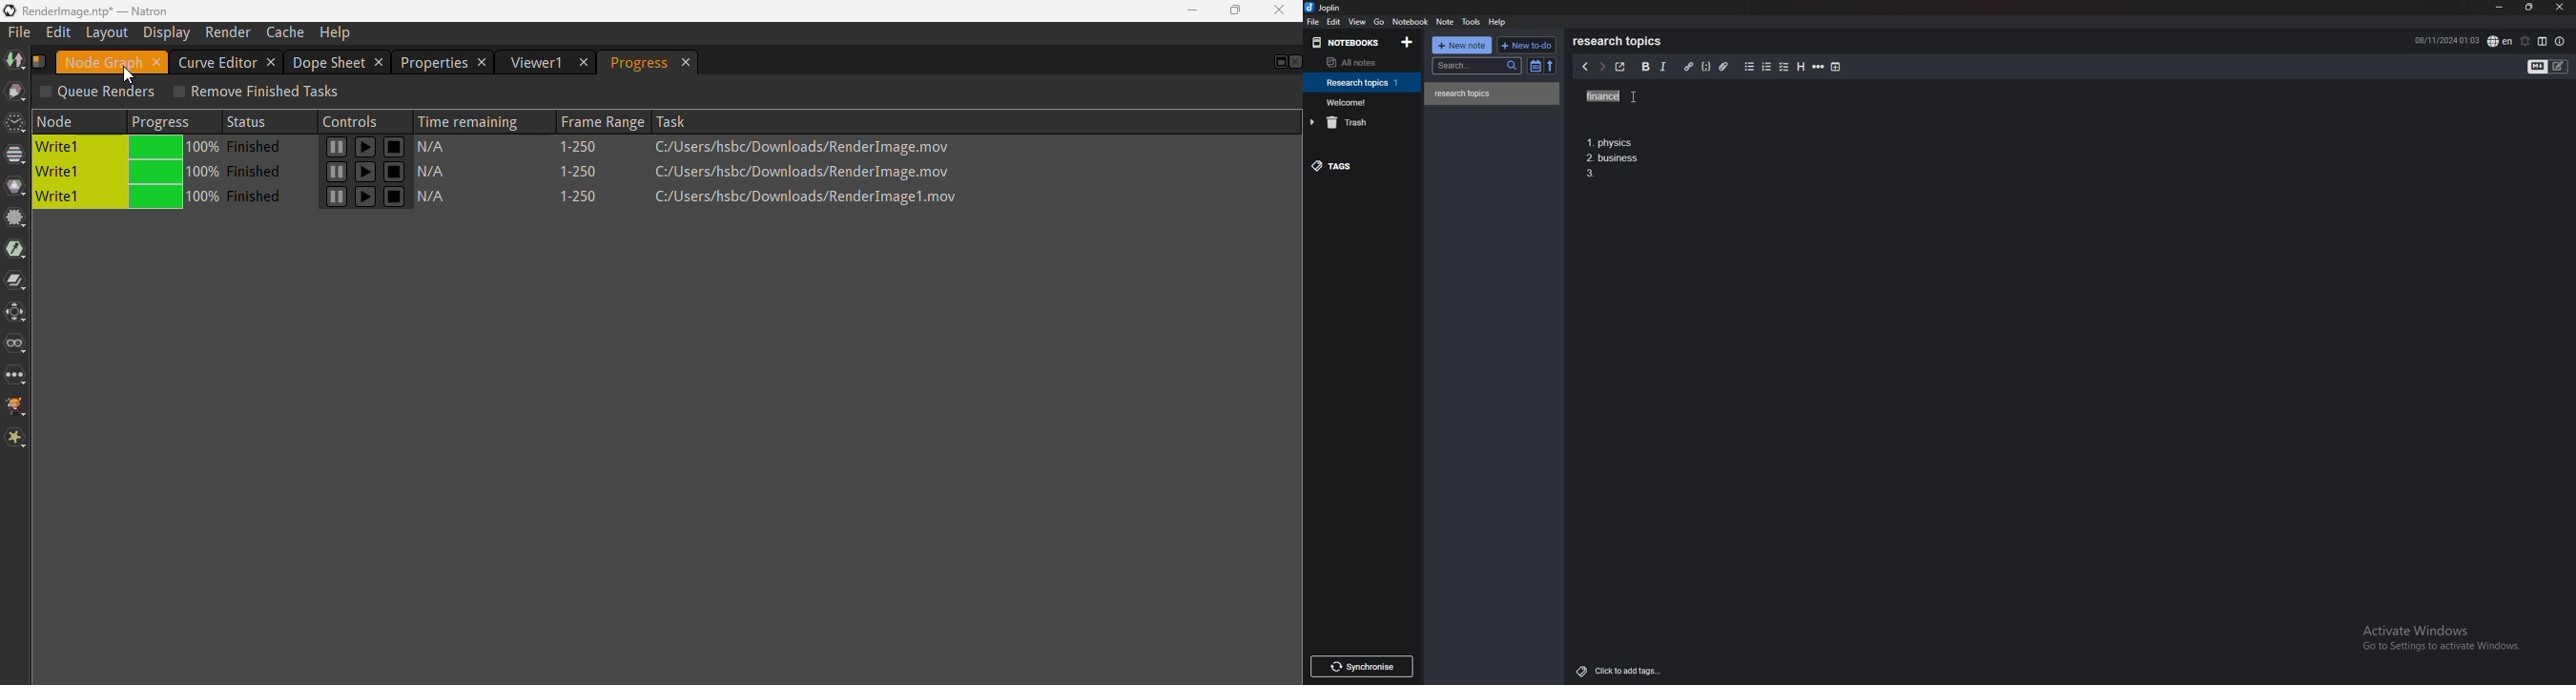  Describe the element at coordinates (1619, 67) in the screenshot. I see `toggle external editor` at that location.